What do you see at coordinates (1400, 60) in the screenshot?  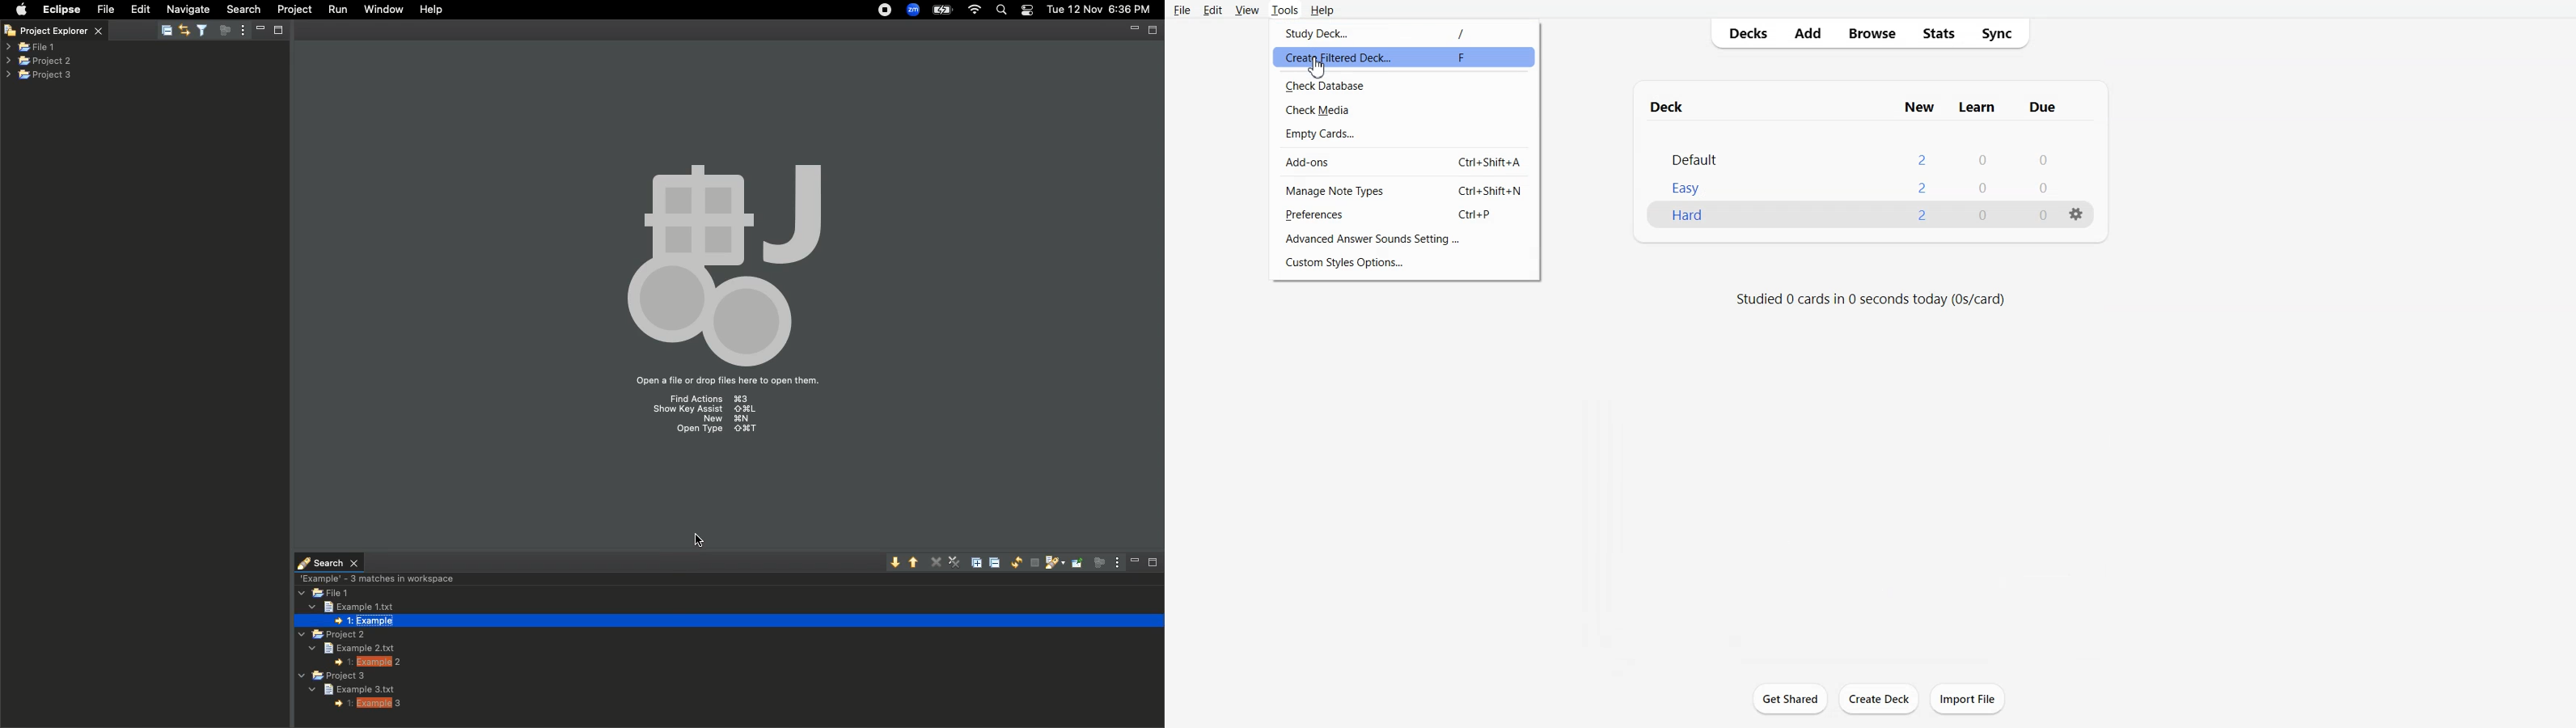 I see `Create Filtered Deck` at bounding box center [1400, 60].